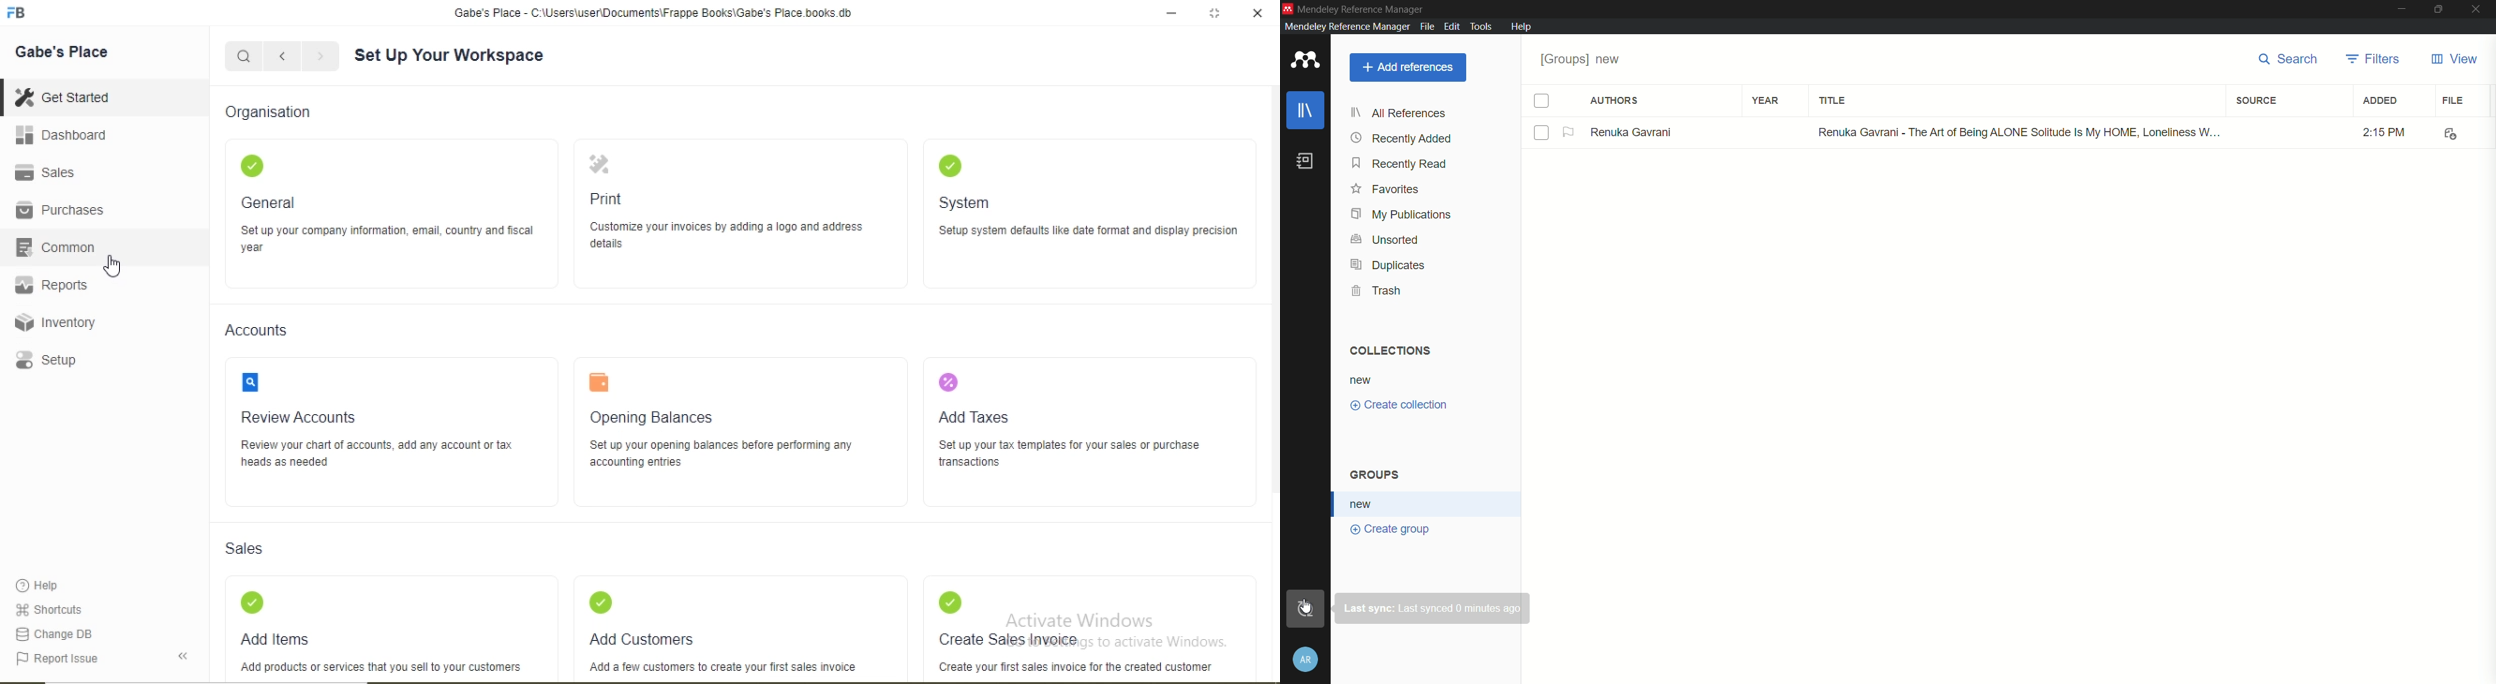 The width and height of the screenshot is (2520, 700). Describe the element at coordinates (1615, 101) in the screenshot. I see `authors` at that location.